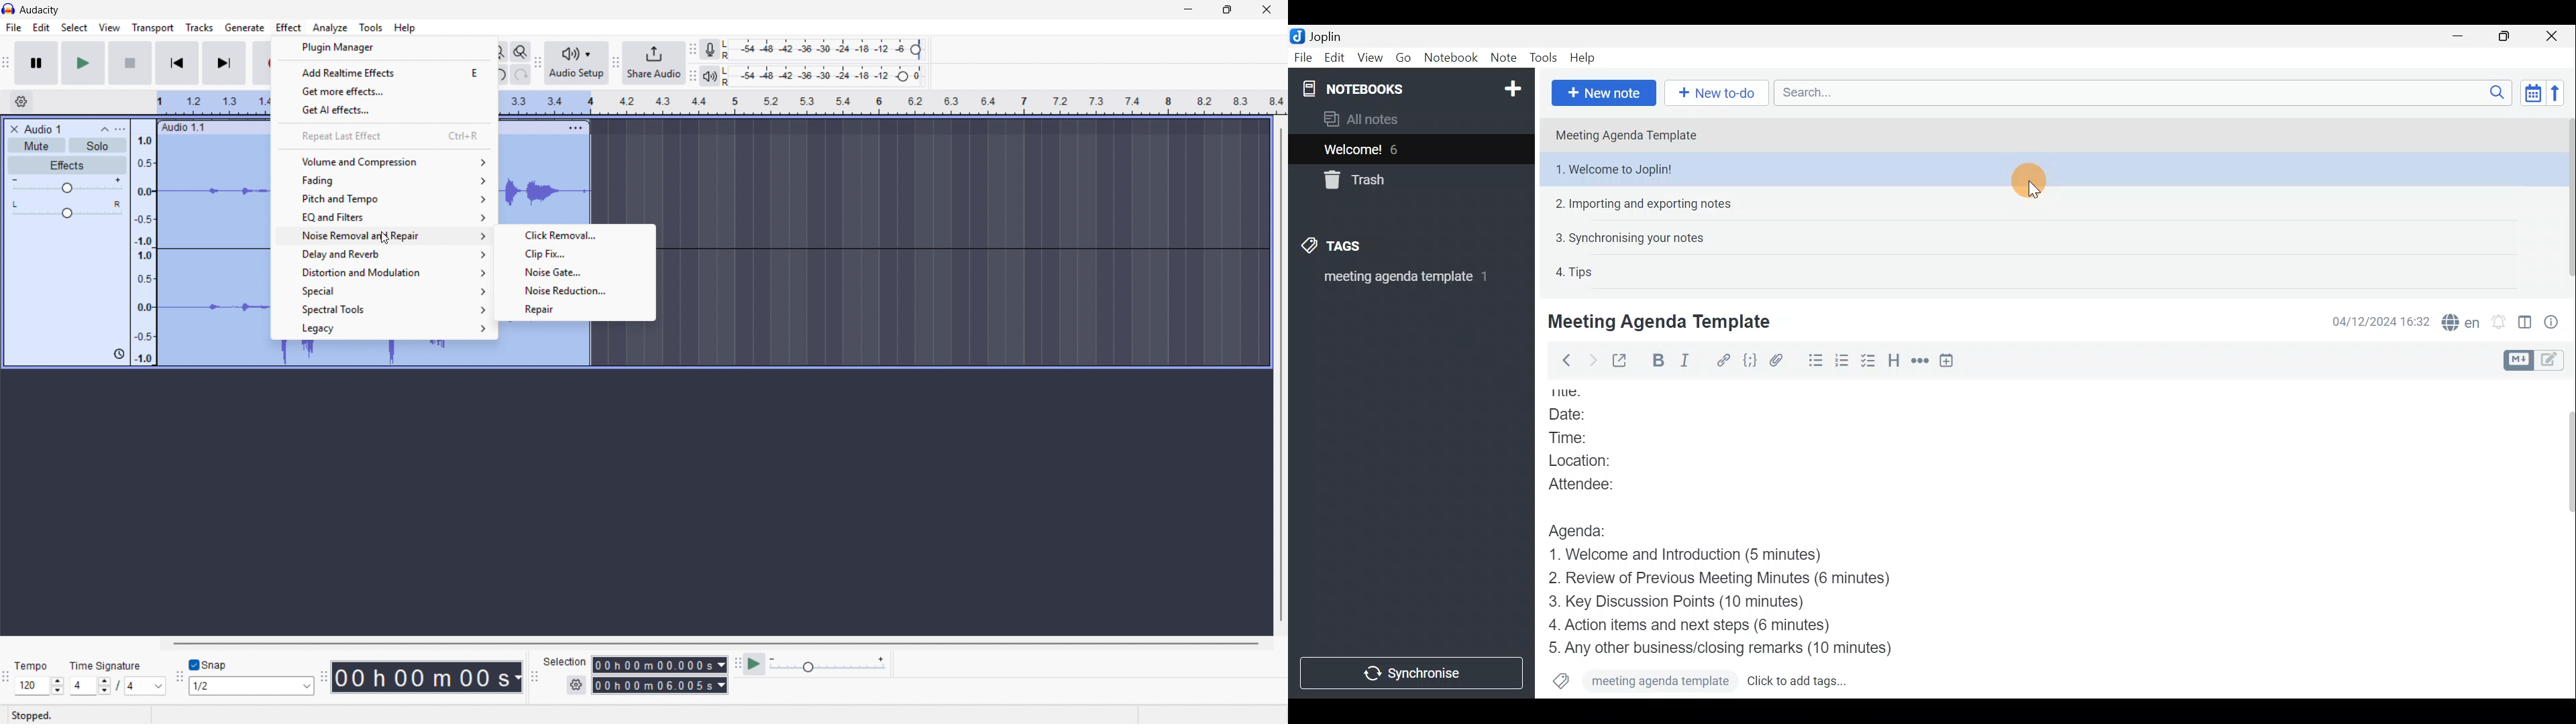 The image size is (2576, 728). I want to click on , so click(1575, 392).